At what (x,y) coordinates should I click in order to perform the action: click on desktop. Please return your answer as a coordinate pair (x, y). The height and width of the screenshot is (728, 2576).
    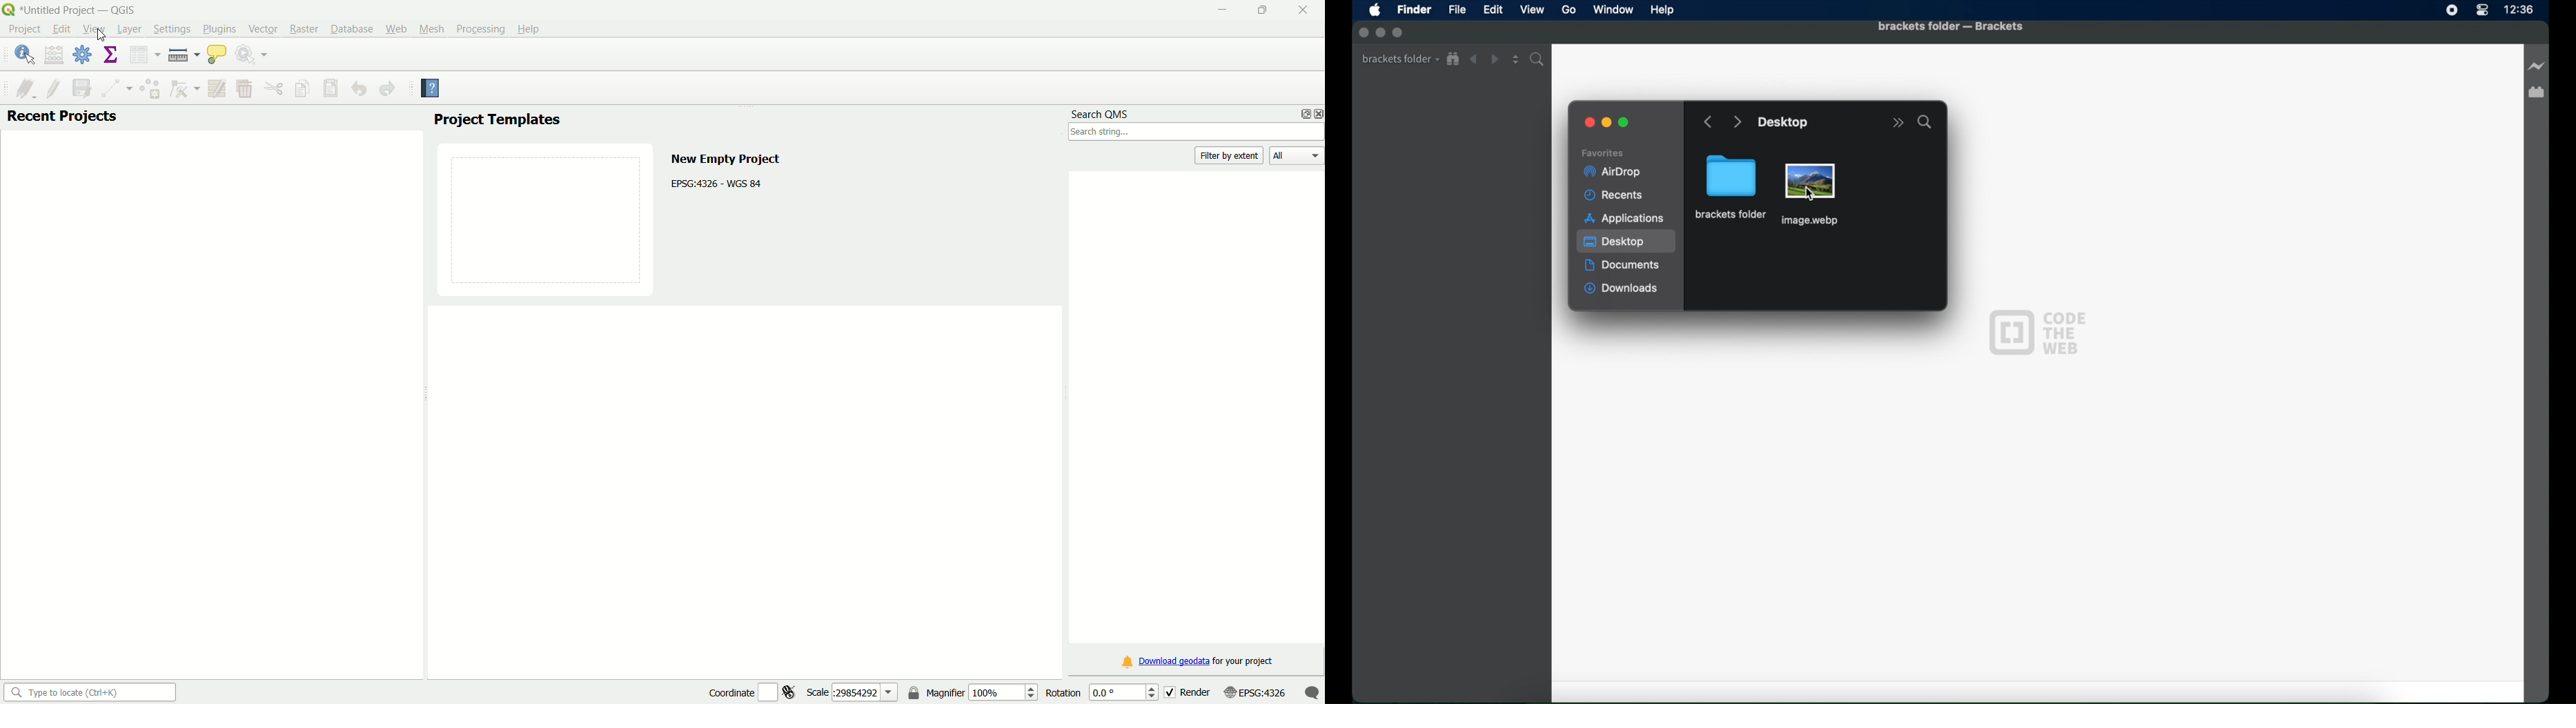
    Looking at the image, I should click on (1784, 123).